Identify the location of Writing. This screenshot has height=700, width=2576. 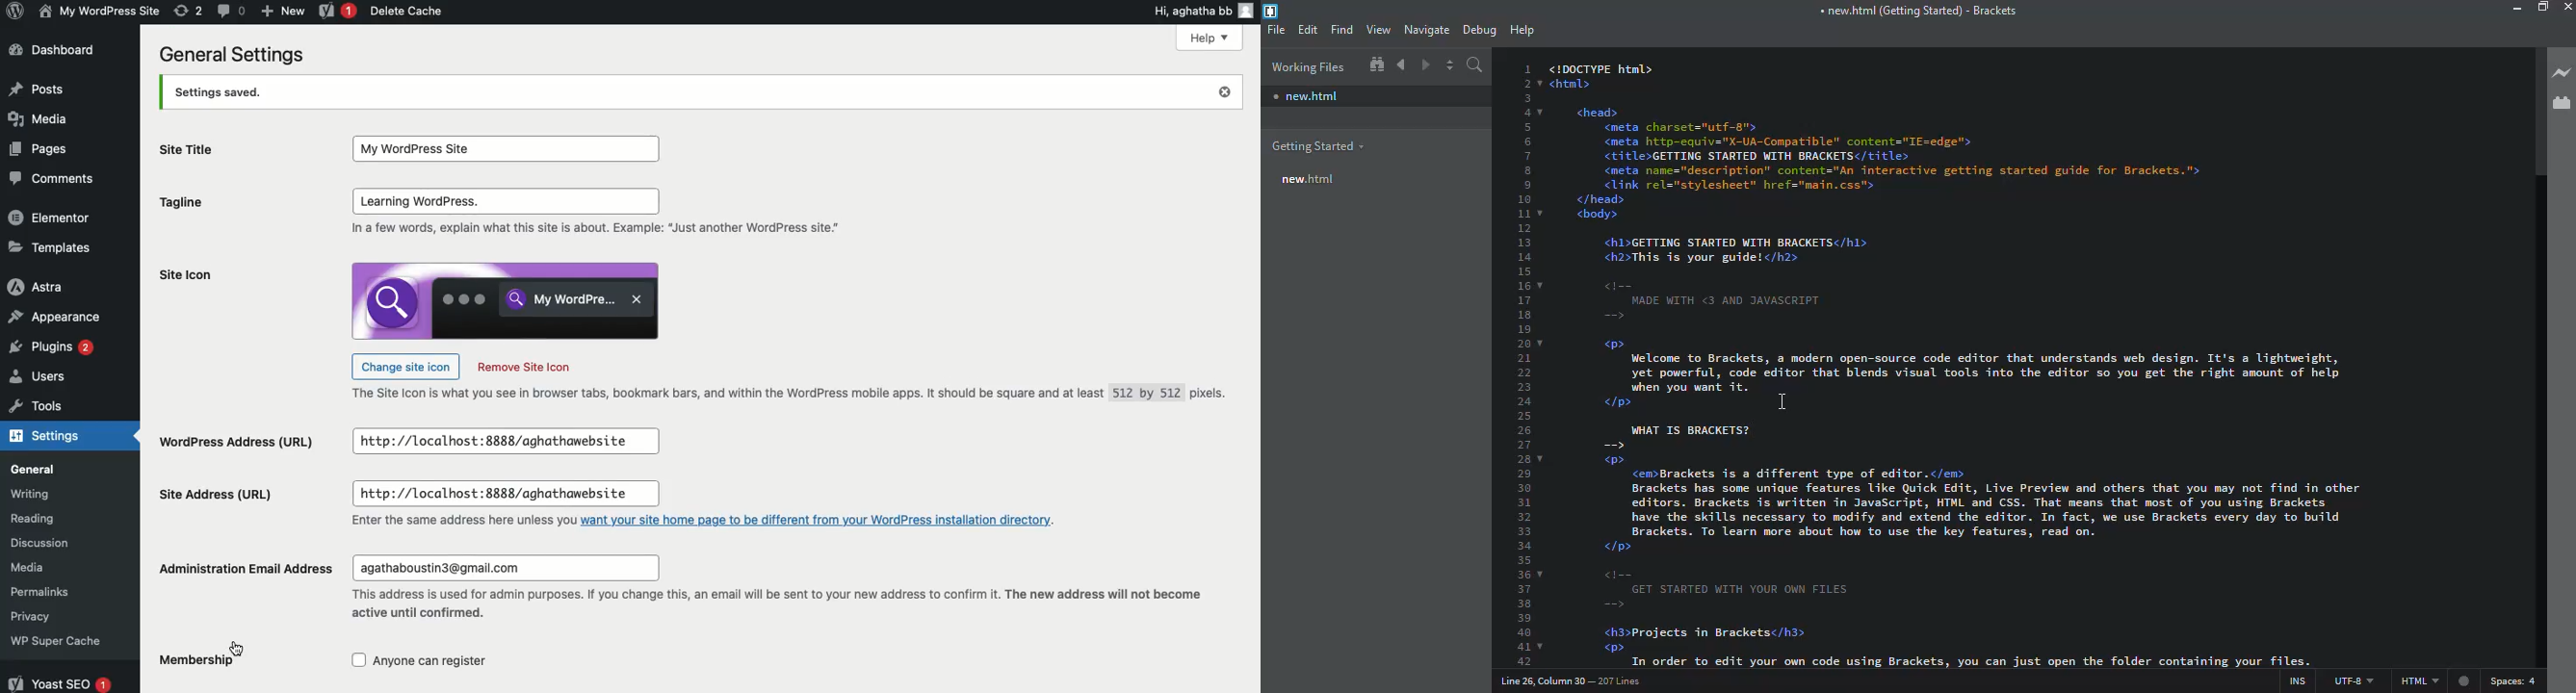
(54, 494).